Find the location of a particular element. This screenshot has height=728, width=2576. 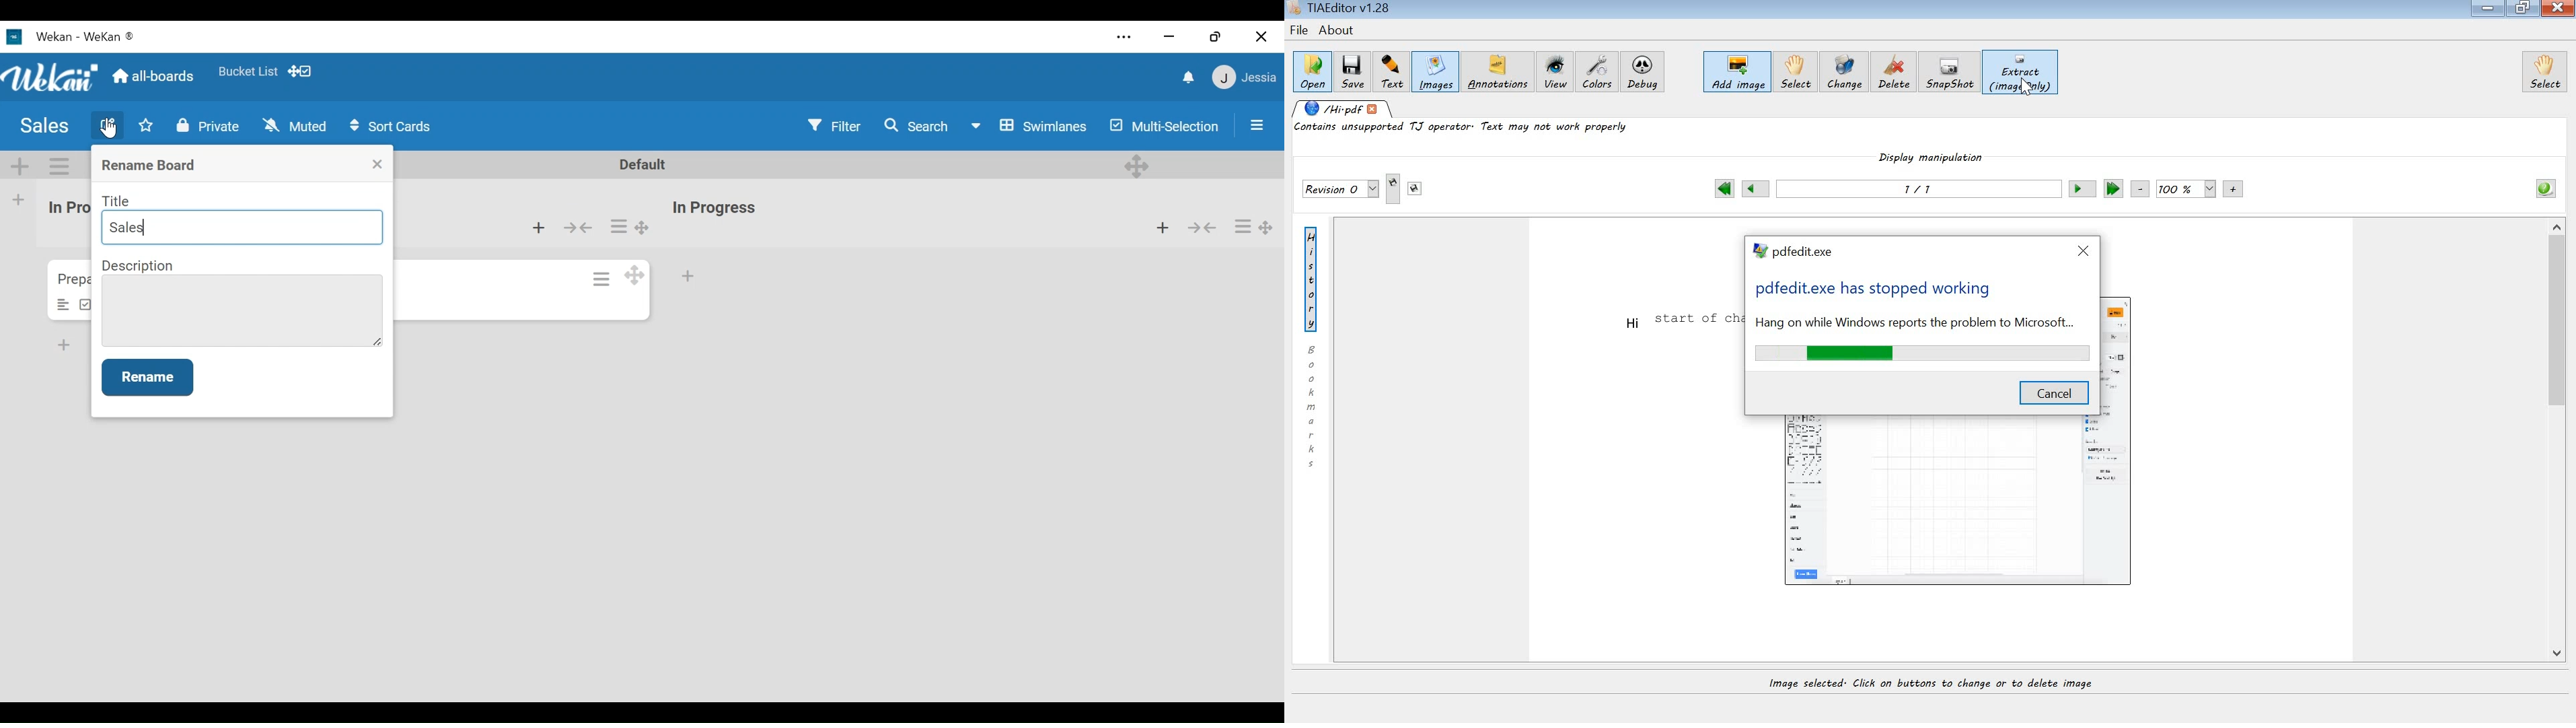

List actions is located at coordinates (619, 225).